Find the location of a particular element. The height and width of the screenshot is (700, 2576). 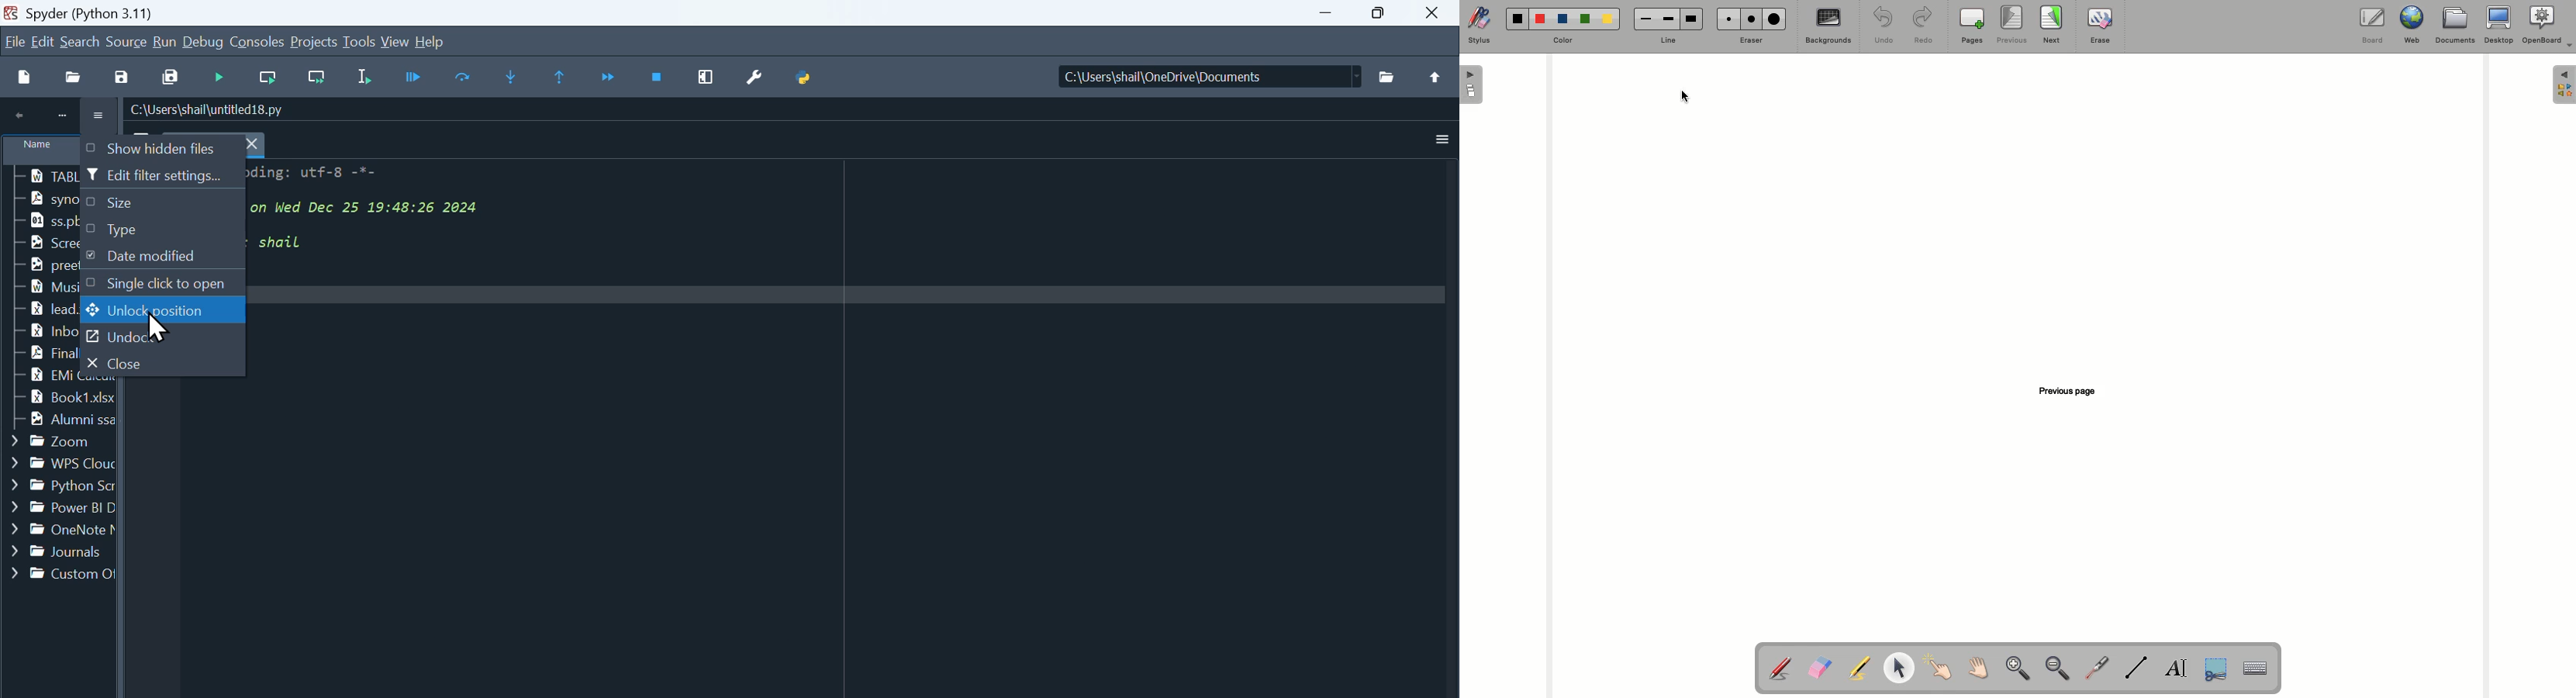

open parent directory is located at coordinates (1436, 77).